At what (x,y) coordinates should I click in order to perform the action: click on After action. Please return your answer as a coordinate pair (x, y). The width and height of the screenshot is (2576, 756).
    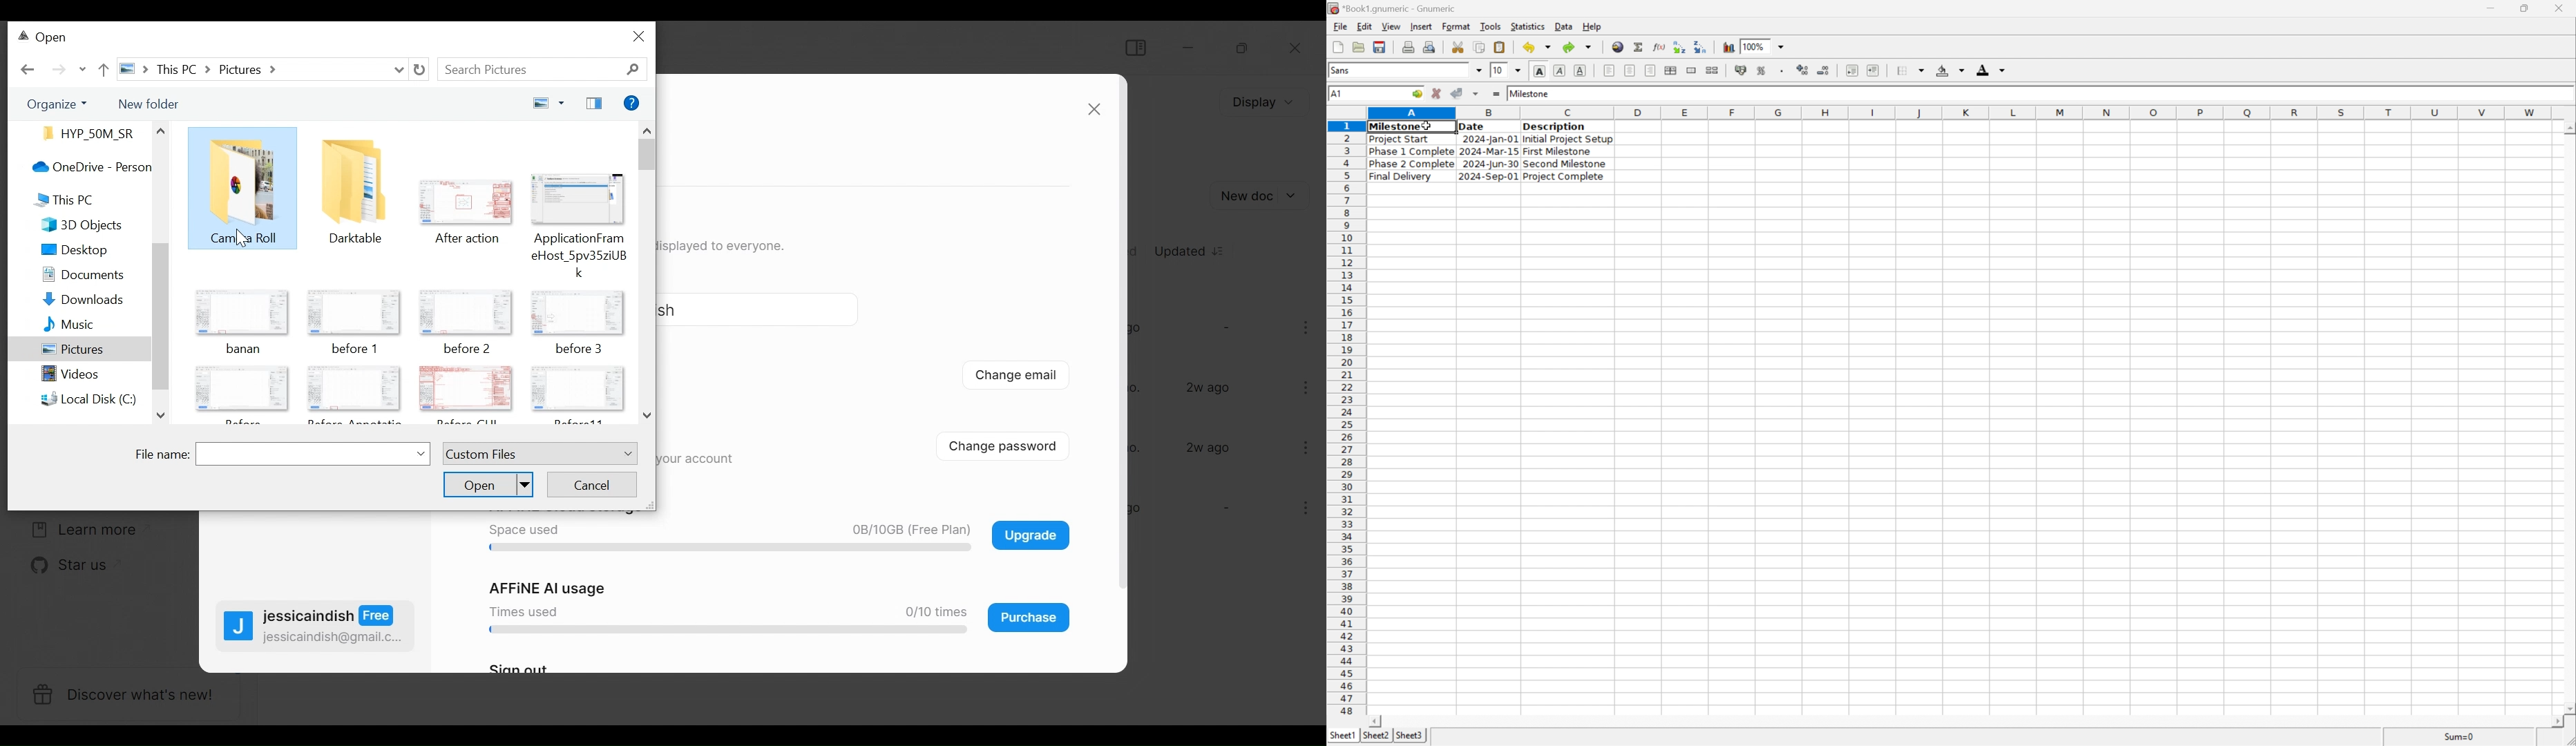
    Looking at the image, I should click on (470, 239).